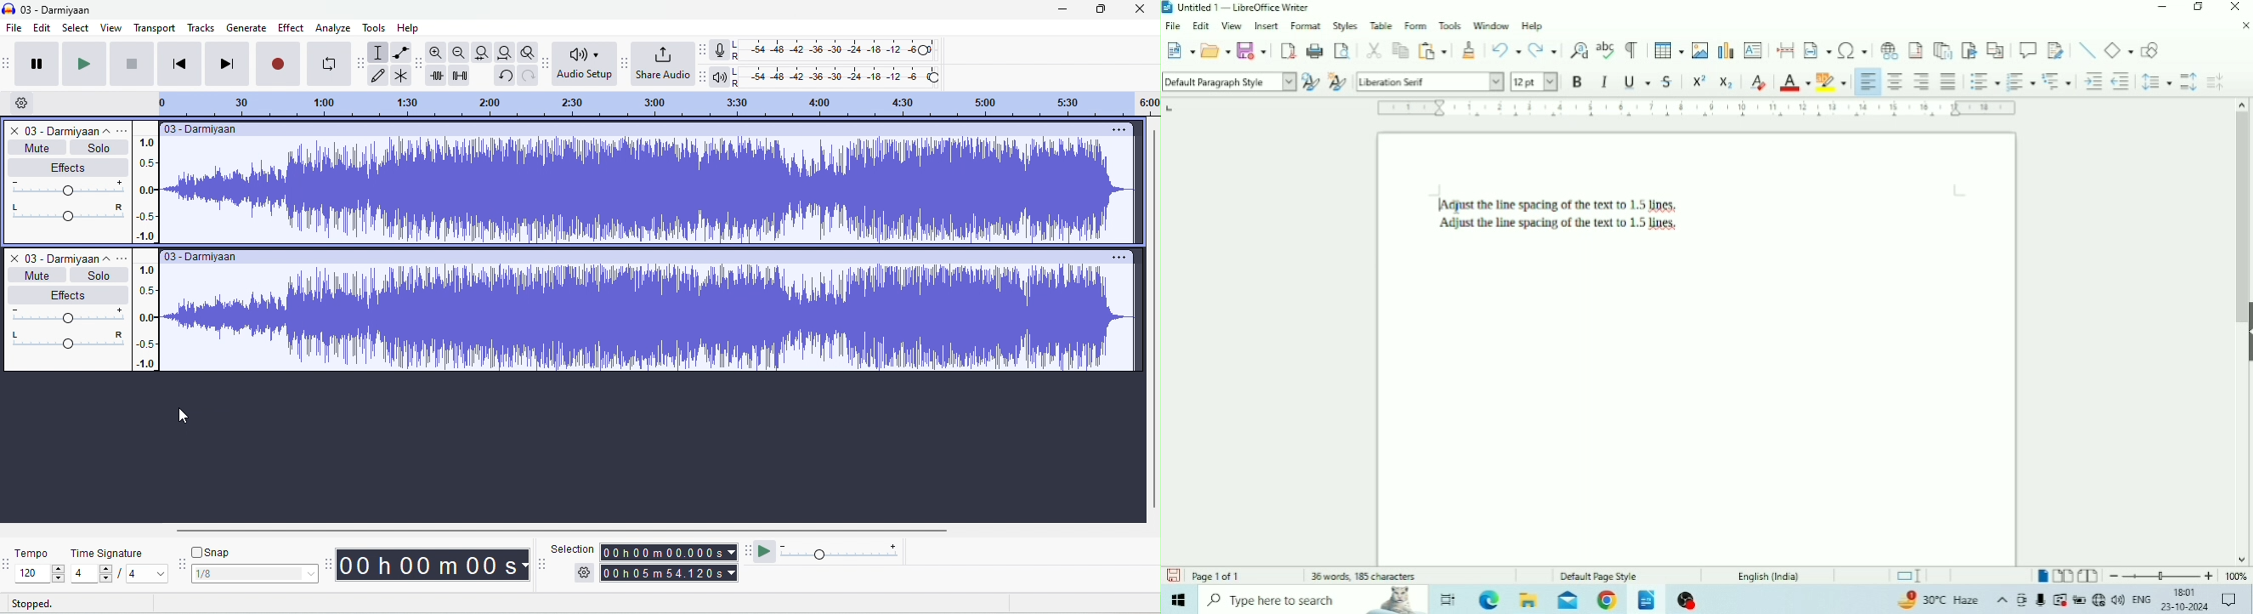  What do you see at coordinates (98, 275) in the screenshot?
I see `solo` at bounding box center [98, 275].